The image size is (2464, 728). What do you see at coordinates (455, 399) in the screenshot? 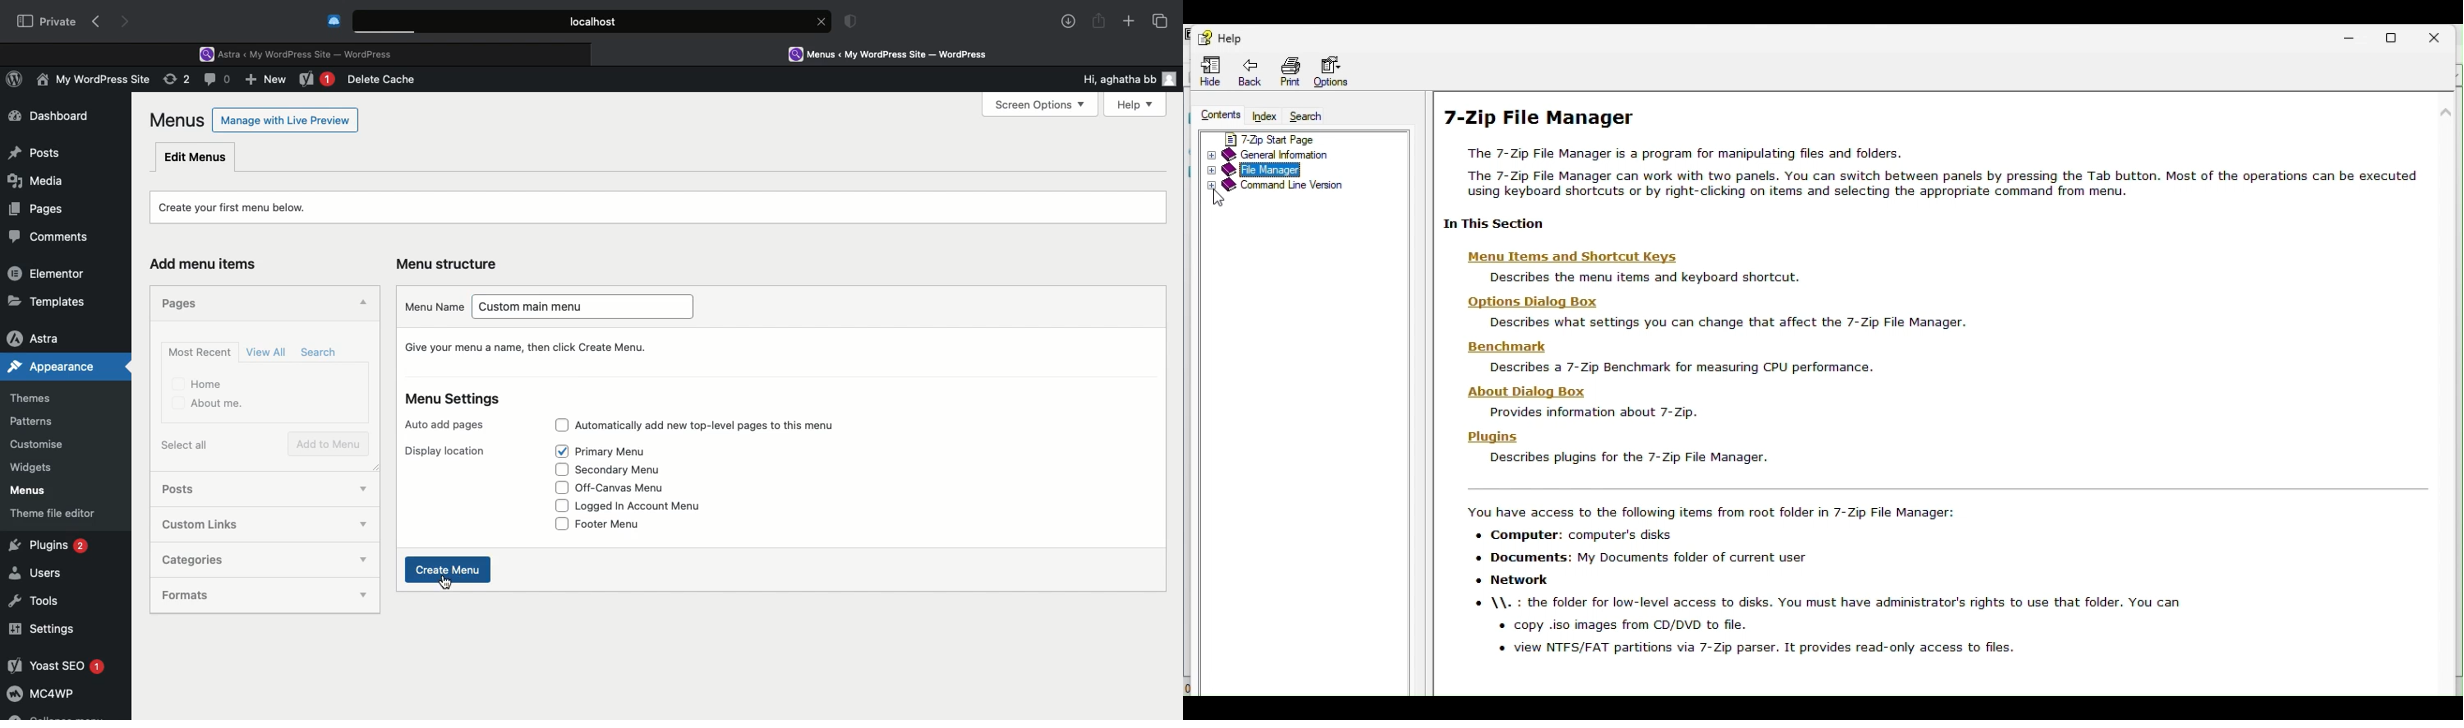
I see `Menu settings` at bounding box center [455, 399].